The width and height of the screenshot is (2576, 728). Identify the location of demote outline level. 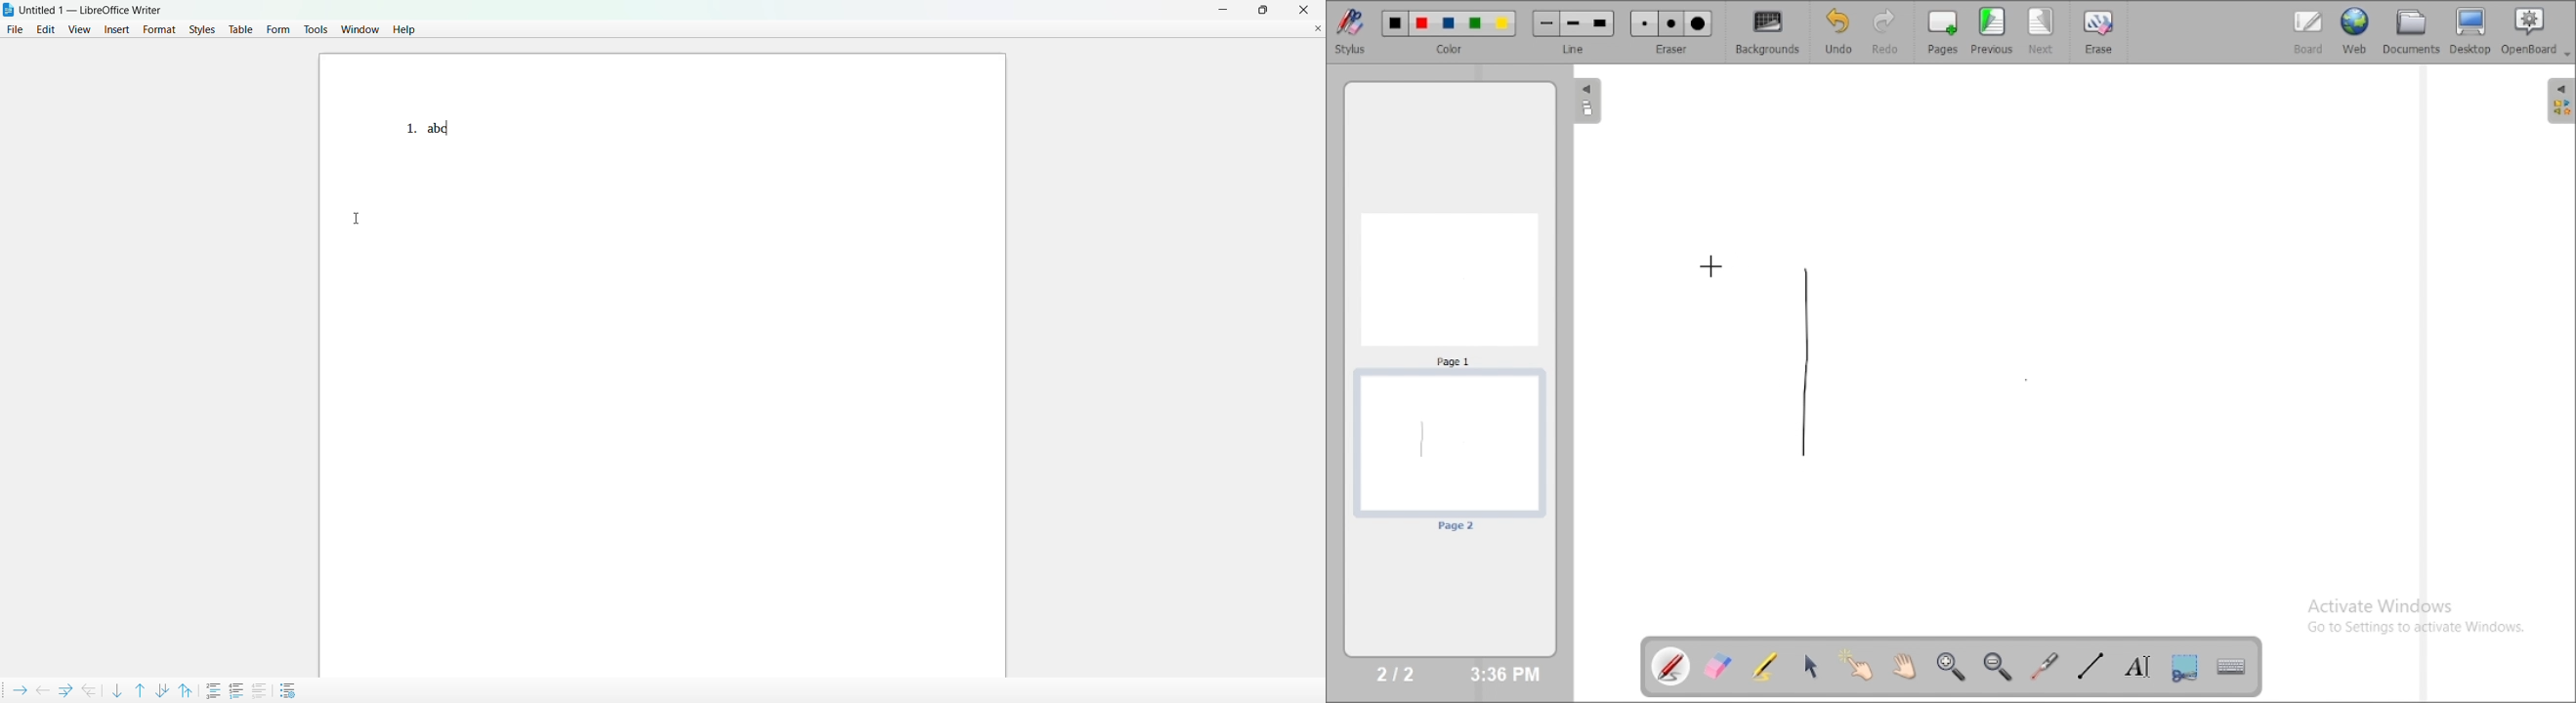
(18, 688).